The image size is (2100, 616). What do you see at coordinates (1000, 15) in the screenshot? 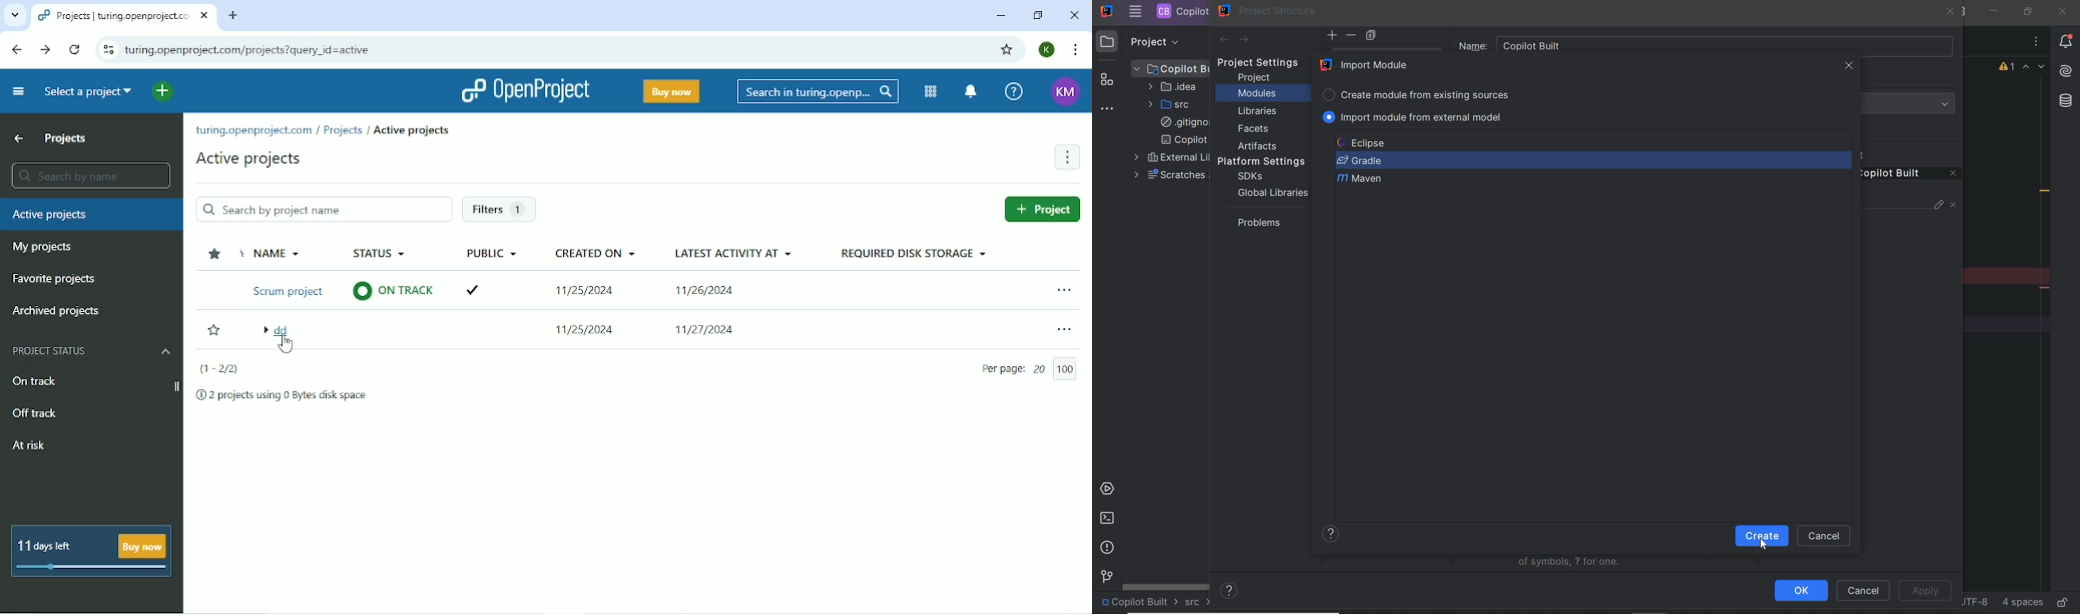
I see `Minimize` at bounding box center [1000, 15].